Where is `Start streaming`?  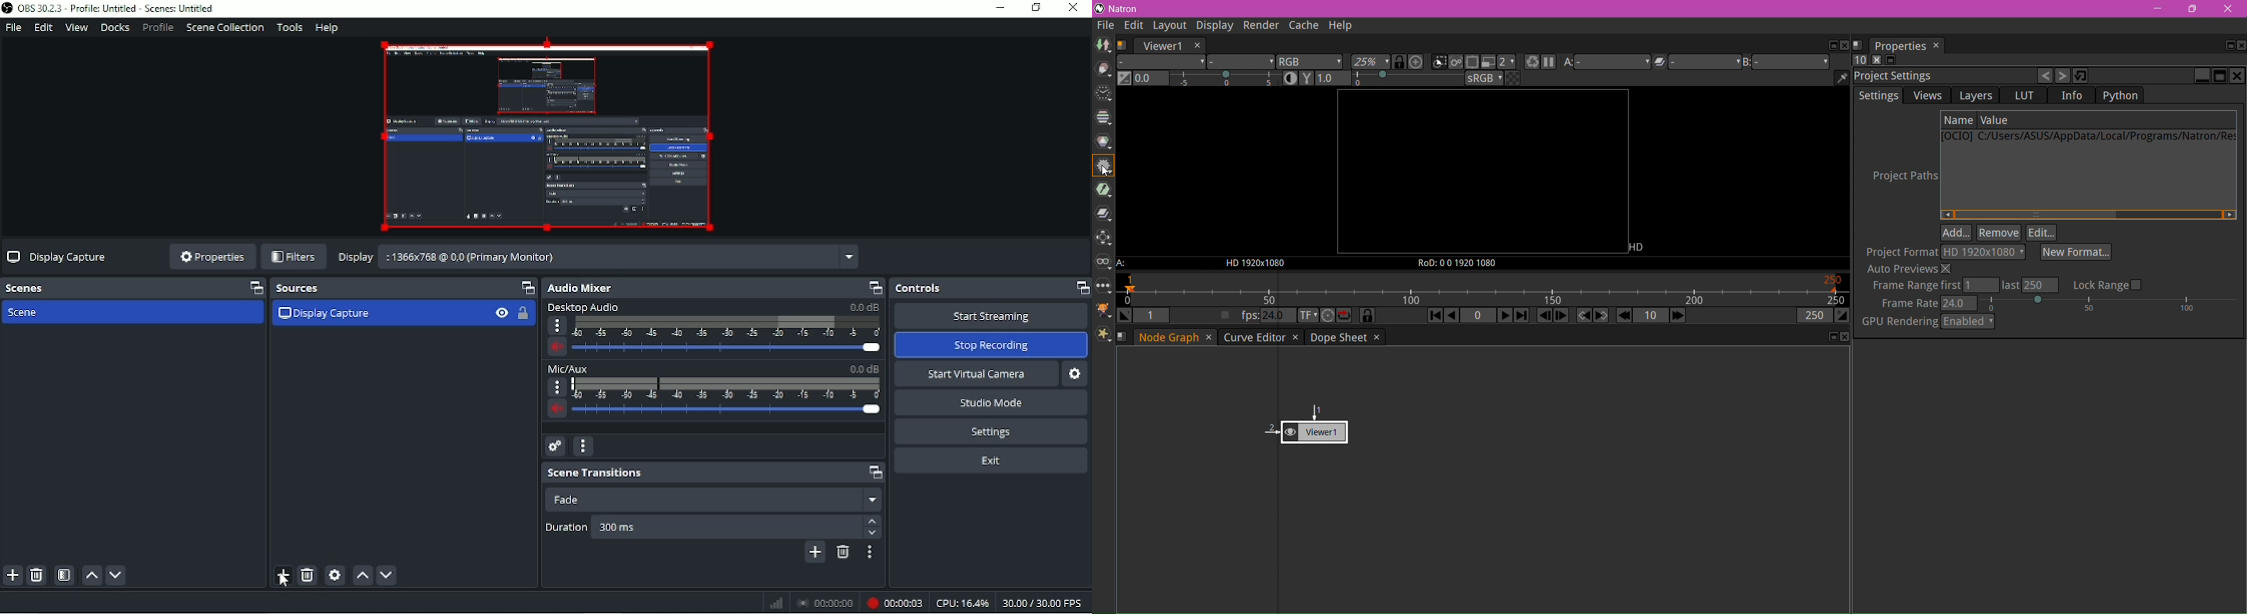 Start streaming is located at coordinates (991, 314).